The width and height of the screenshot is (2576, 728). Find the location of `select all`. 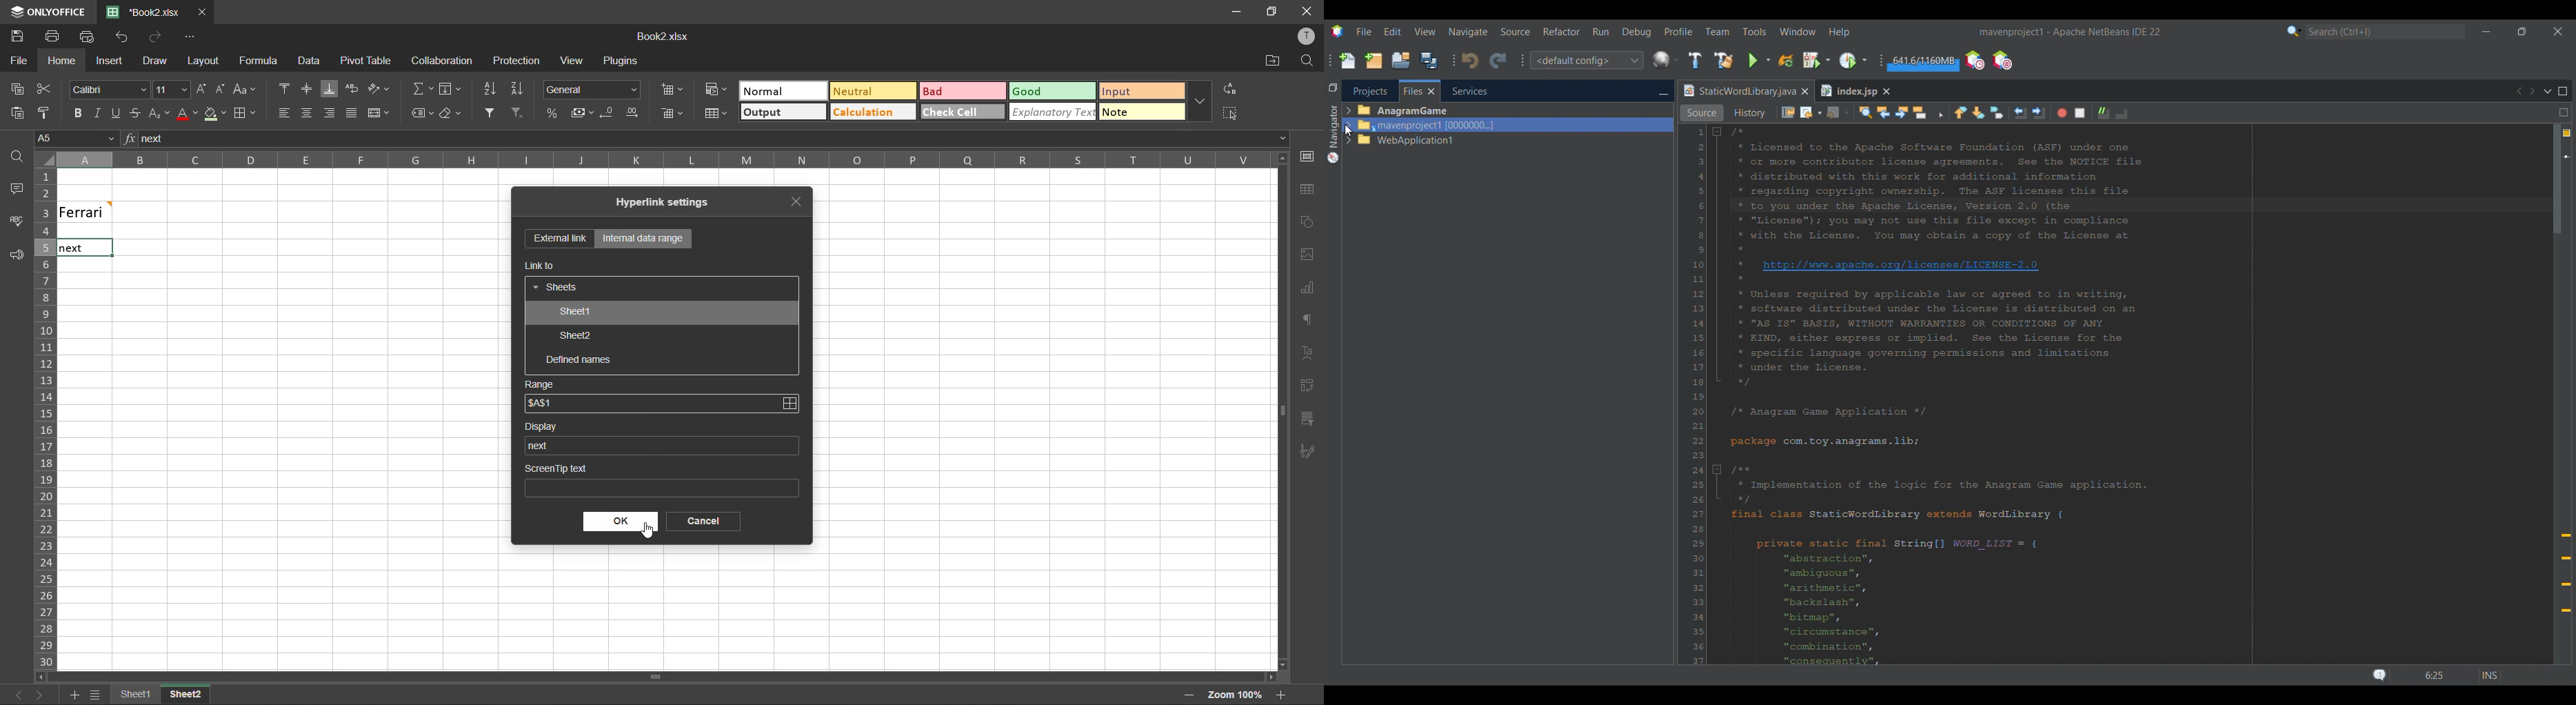

select all is located at coordinates (1229, 115).